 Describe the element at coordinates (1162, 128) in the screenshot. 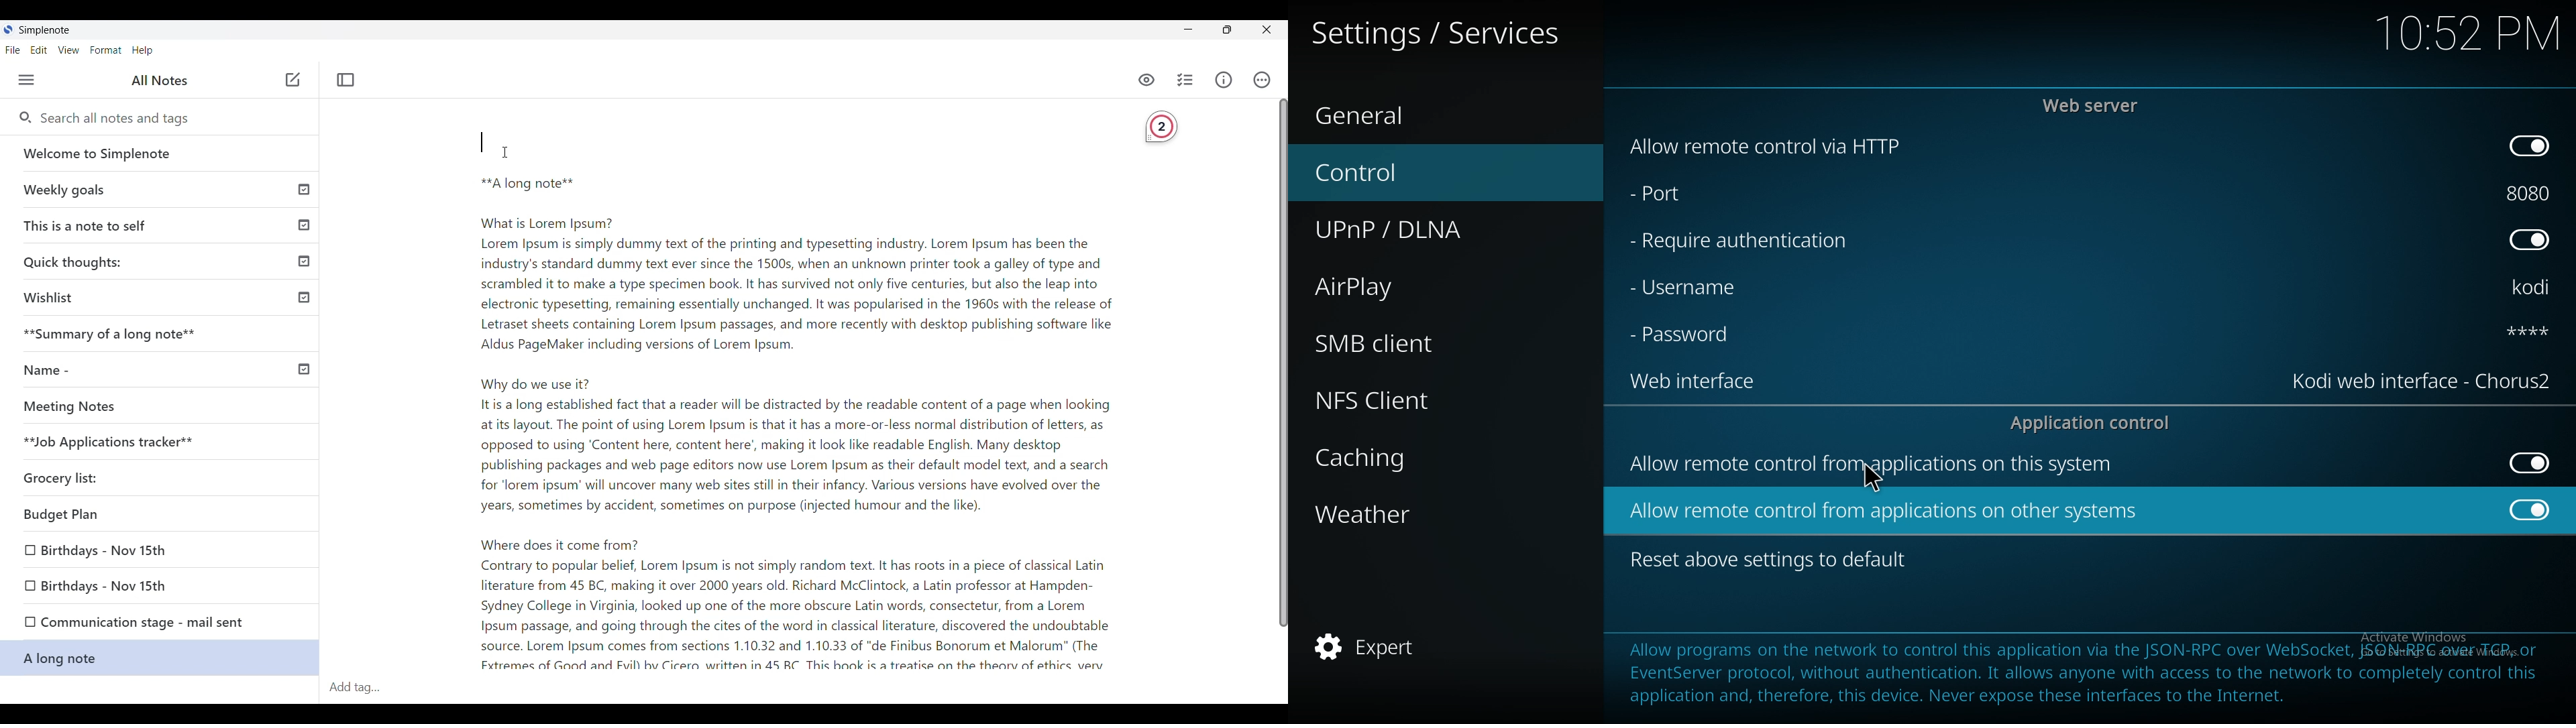

I see `Grammarly extension` at that location.